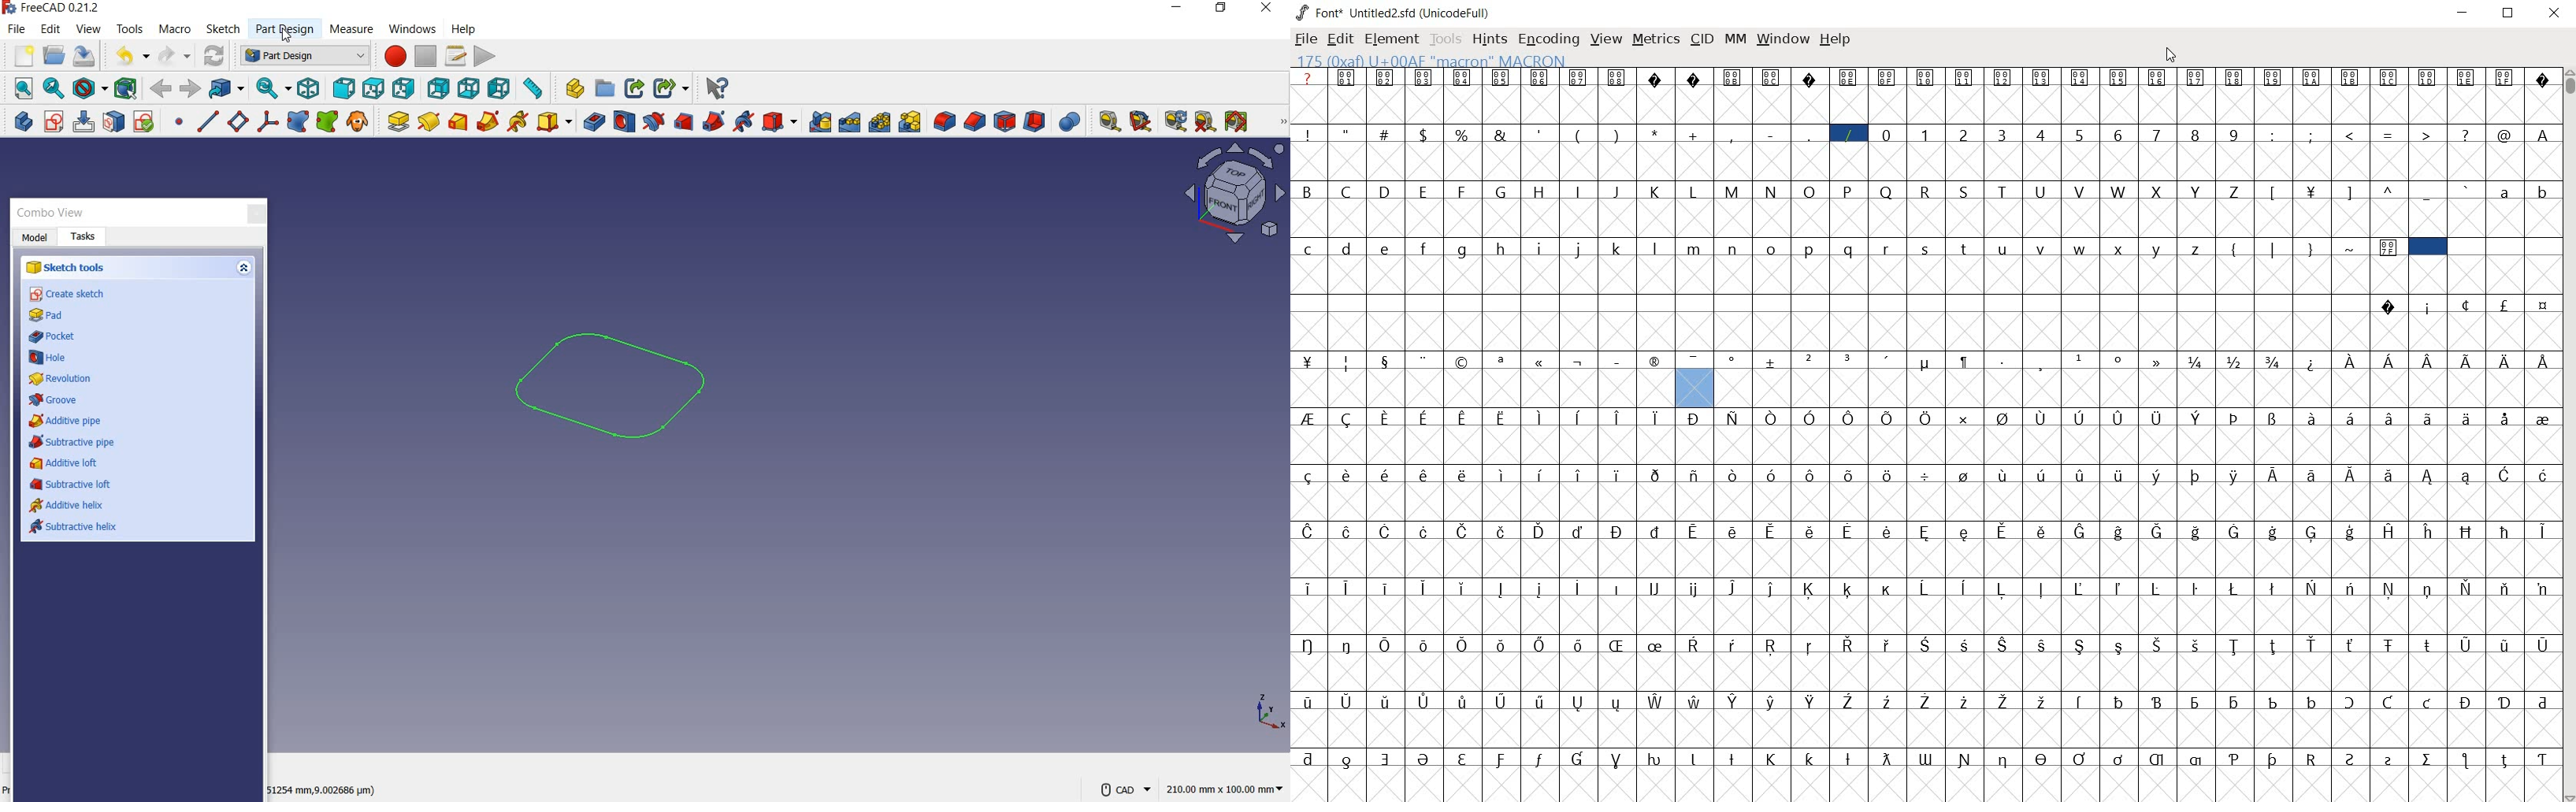 This screenshot has width=2576, height=812. What do you see at coordinates (2468, 589) in the screenshot?
I see `Symbol` at bounding box center [2468, 589].